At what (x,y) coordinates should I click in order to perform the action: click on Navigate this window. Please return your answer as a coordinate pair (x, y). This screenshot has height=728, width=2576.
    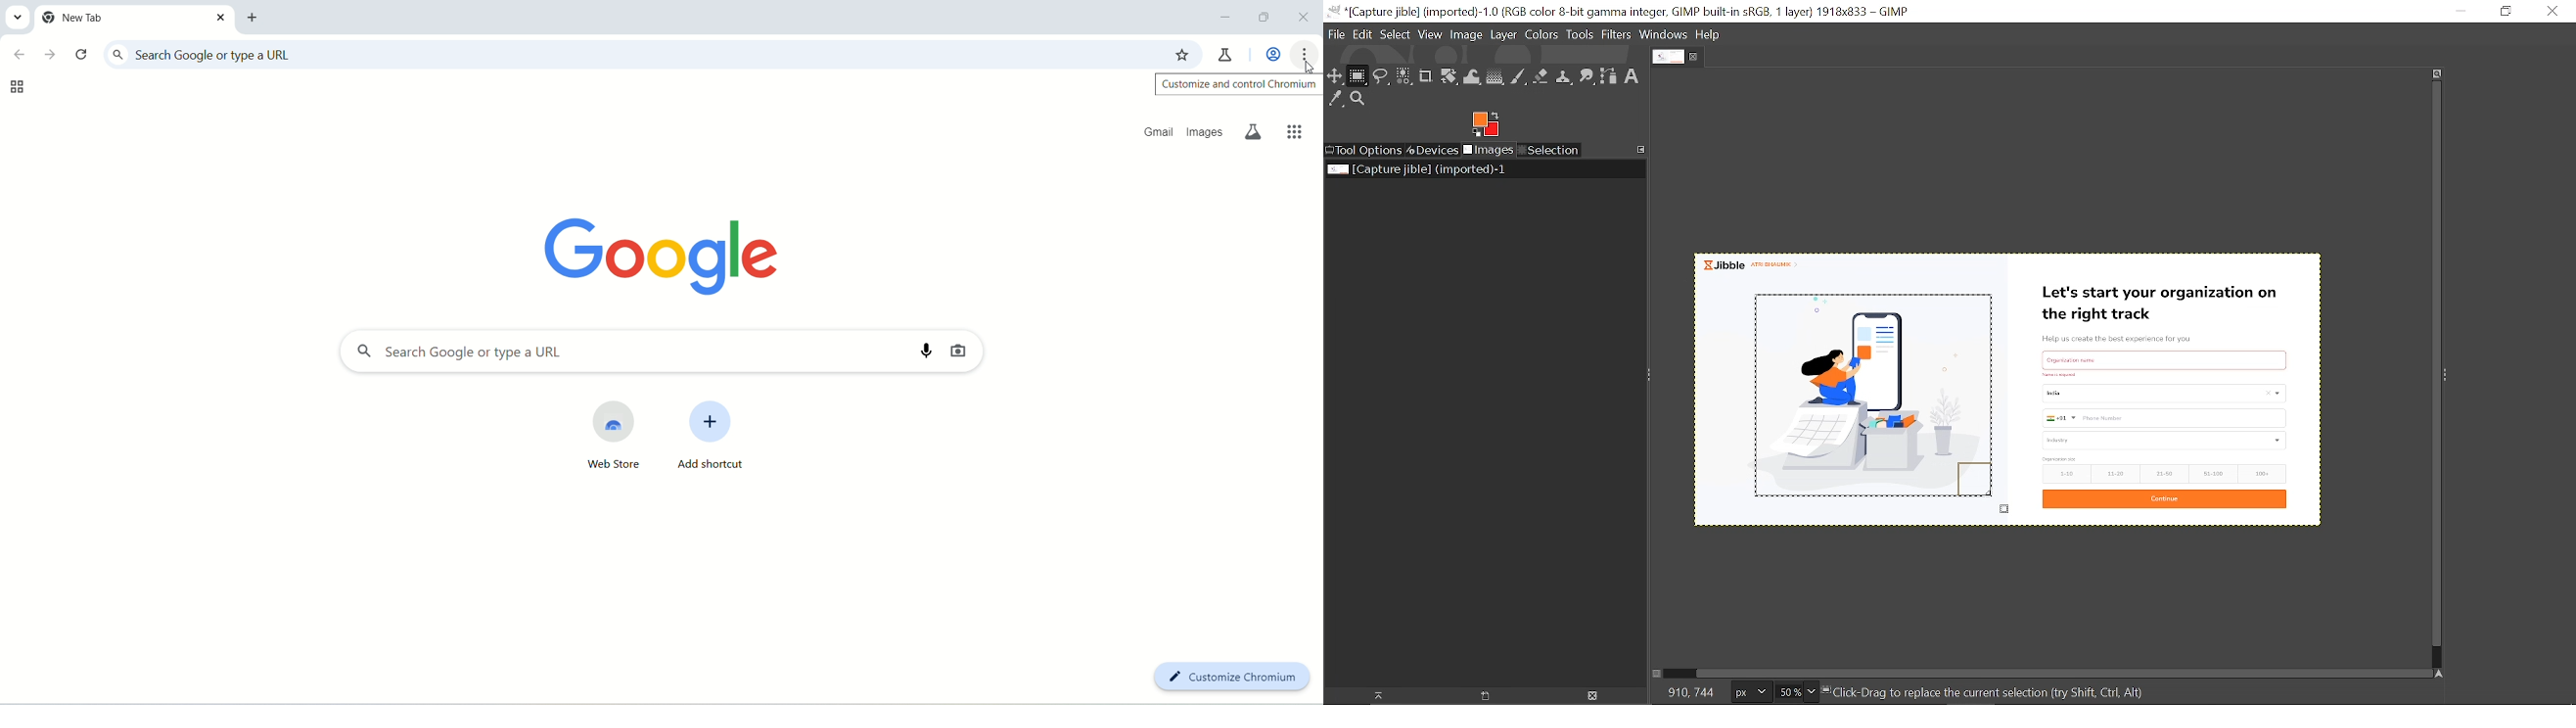
    Looking at the image, I should click on (2438, 673).